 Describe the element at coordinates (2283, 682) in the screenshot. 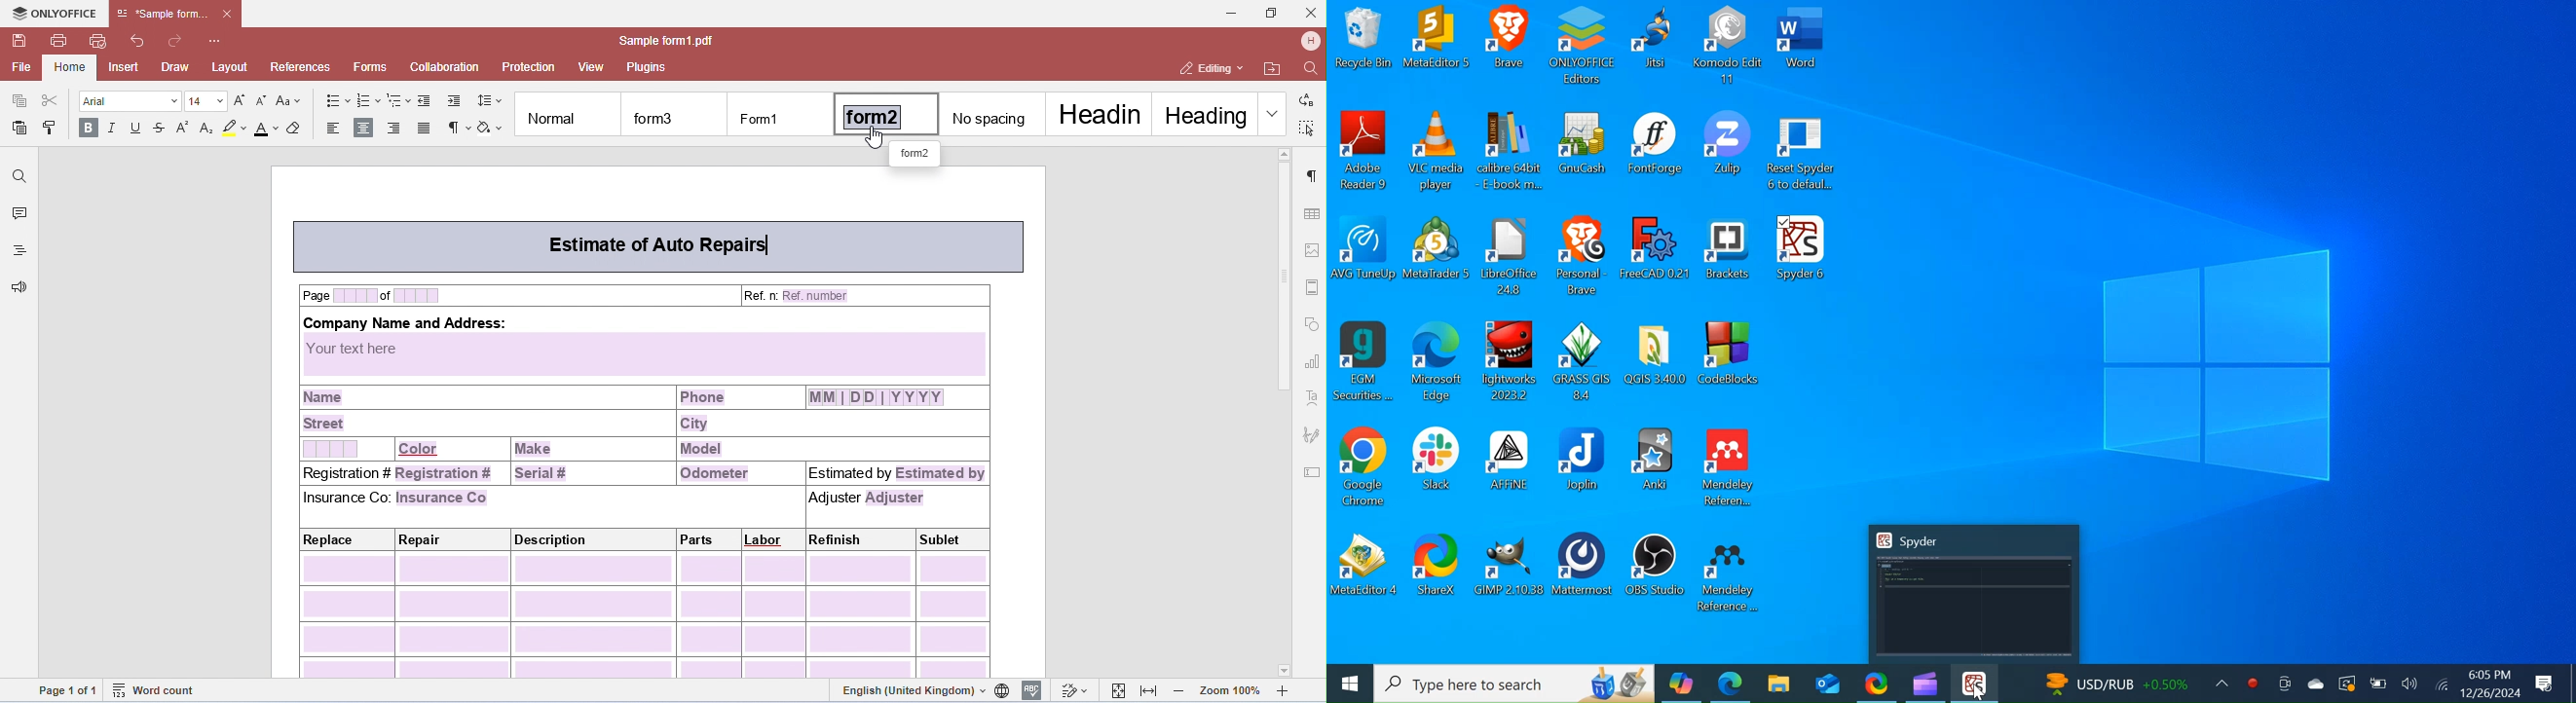

I see `Meet Now` at that location.